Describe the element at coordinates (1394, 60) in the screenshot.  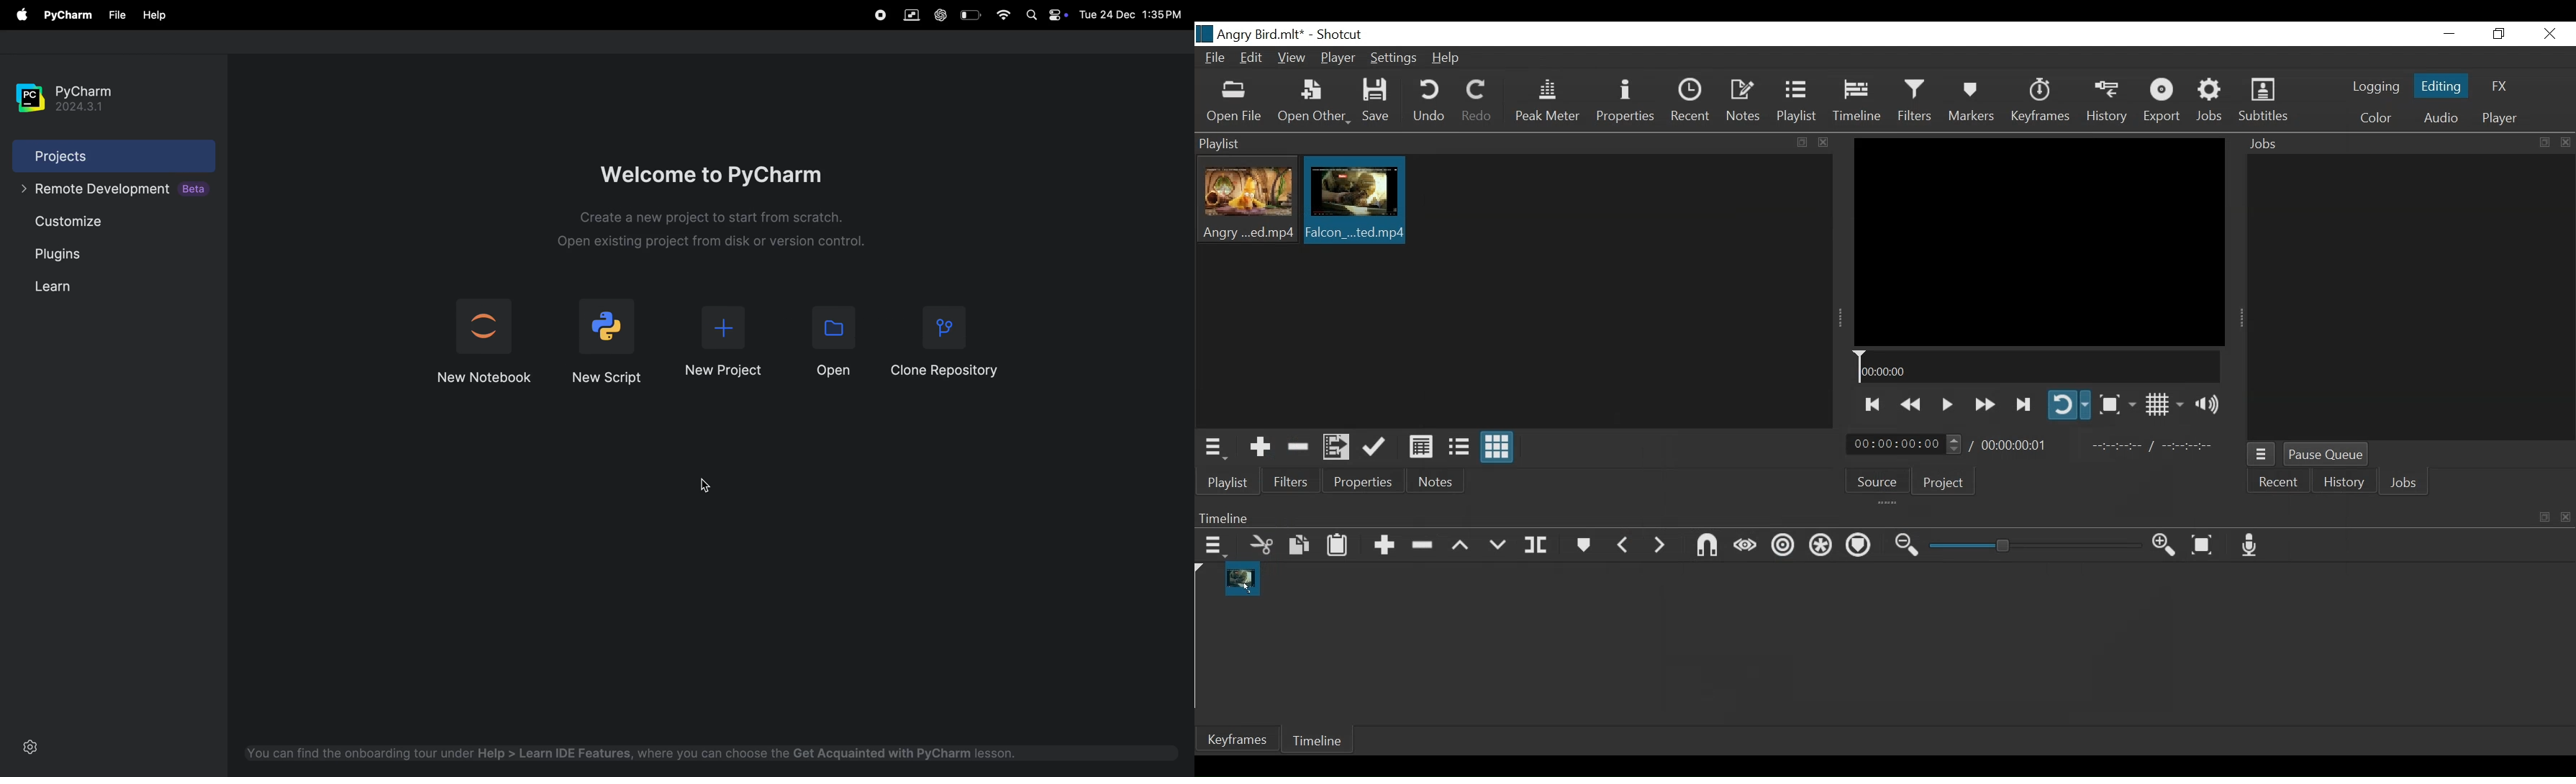
I see `Settings` at that location.